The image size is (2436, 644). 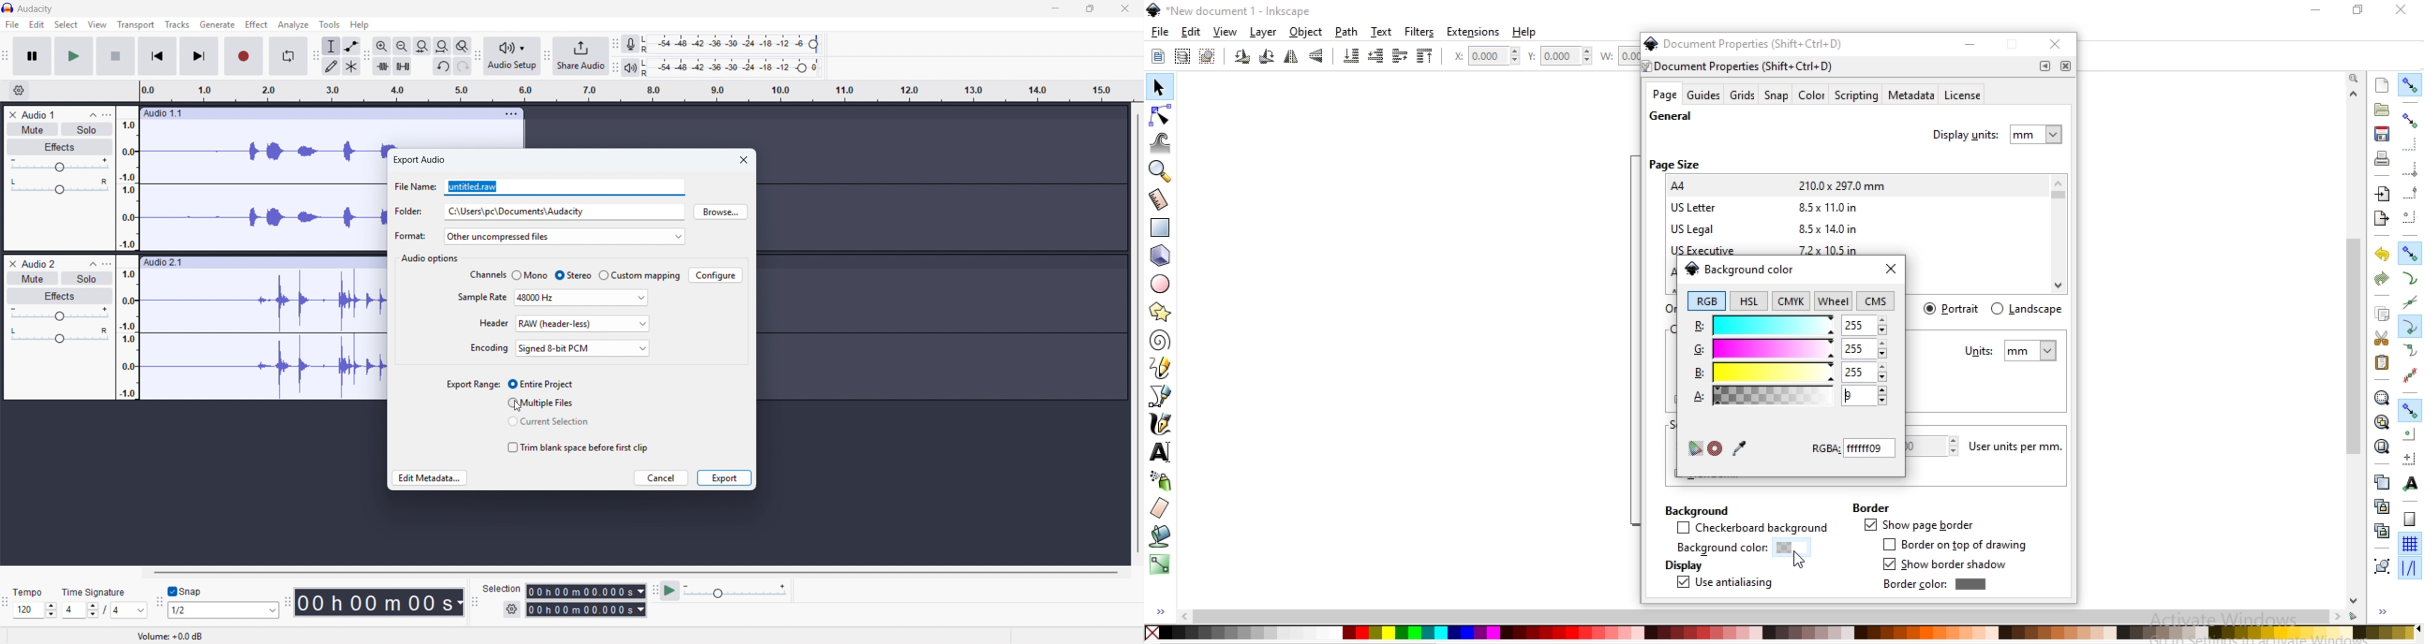 What do you see at coordinates (2409, 85) in the screenshot?
I see `enable snapping` at bounding box center [2409, 85].